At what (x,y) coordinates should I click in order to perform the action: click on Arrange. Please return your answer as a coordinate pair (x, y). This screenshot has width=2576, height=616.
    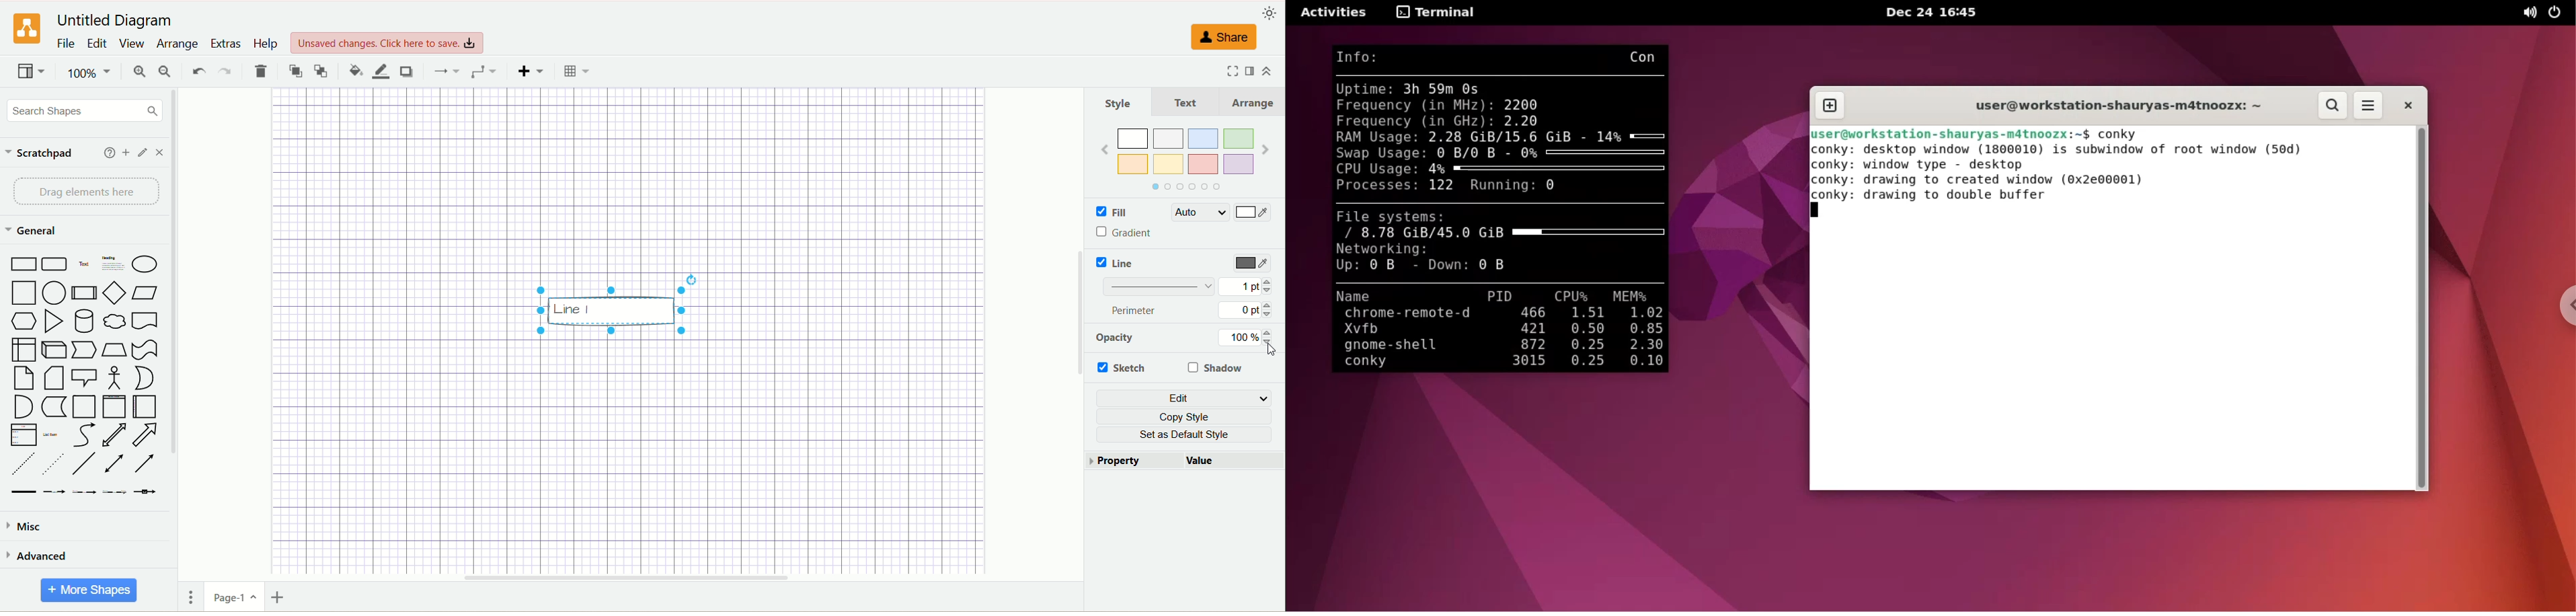
    Looking at the image, I should click on (1250, 102).